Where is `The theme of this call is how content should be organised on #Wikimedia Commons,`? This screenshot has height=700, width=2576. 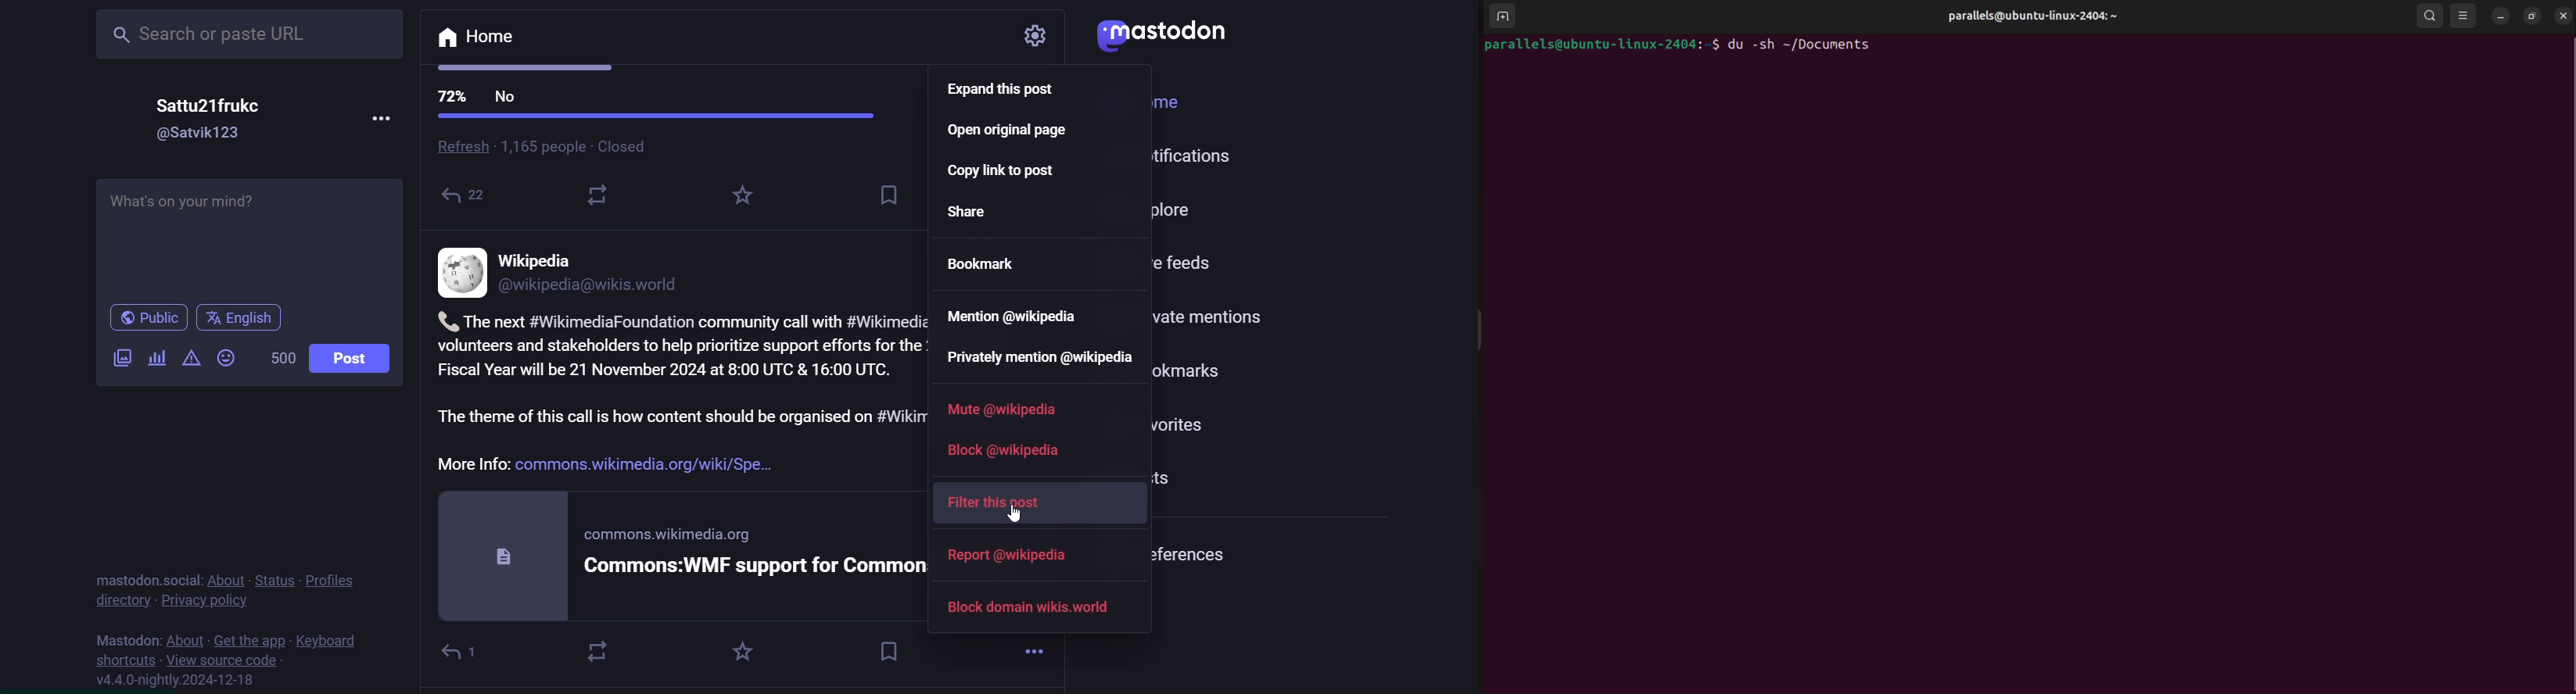
The theme of this call is how content should be organised on #Wikimedia Commons, is located at coordinates (683, 417).